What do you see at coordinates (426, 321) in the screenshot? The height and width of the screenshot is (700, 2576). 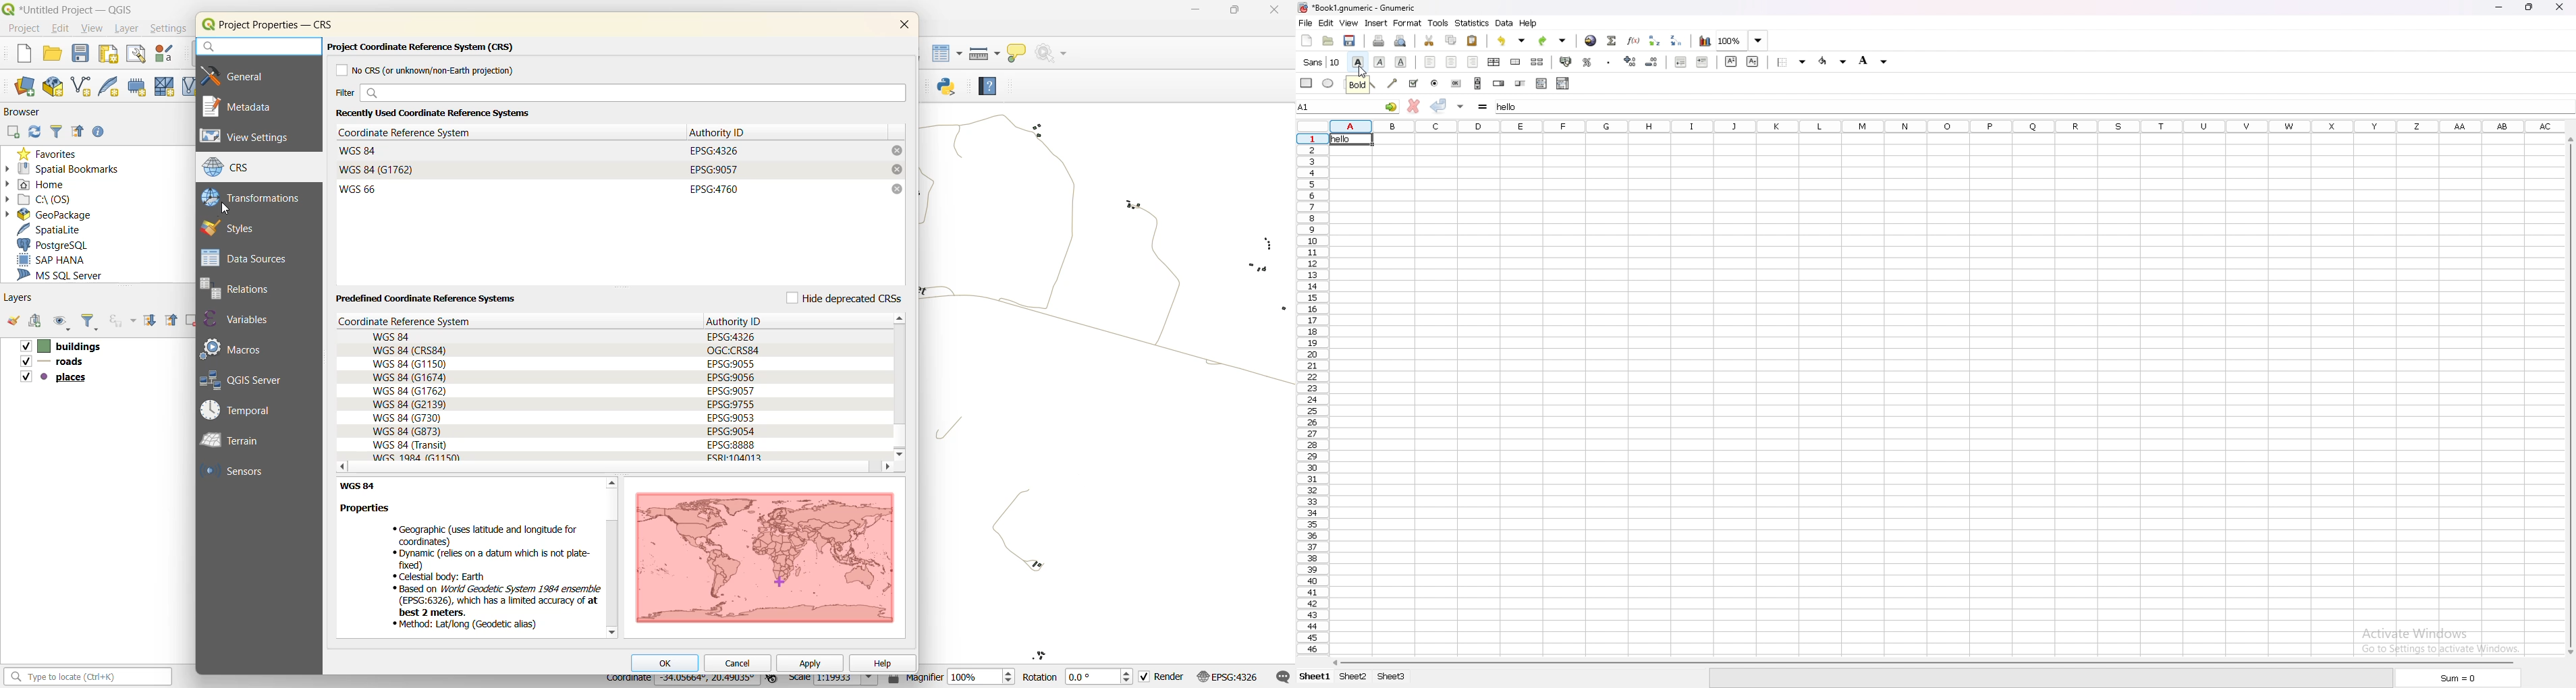 I see `crs` at bounding box center [426, 321].